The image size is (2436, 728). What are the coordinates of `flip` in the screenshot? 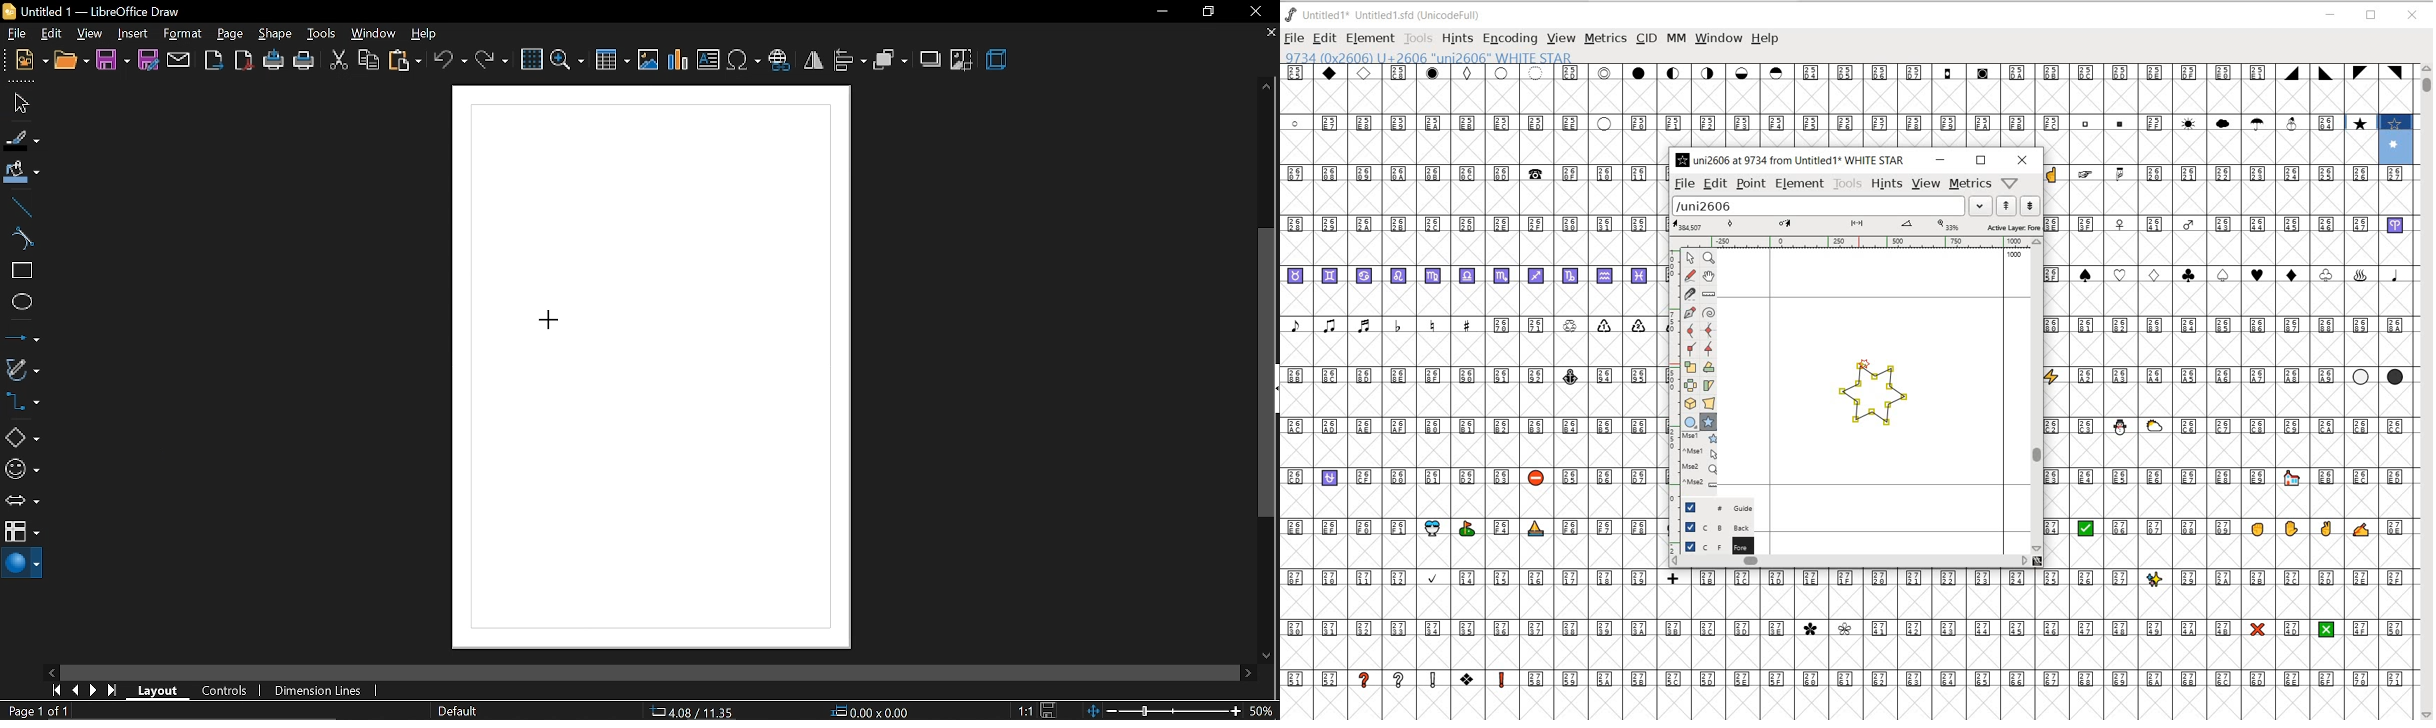 It's located at (814, 60).